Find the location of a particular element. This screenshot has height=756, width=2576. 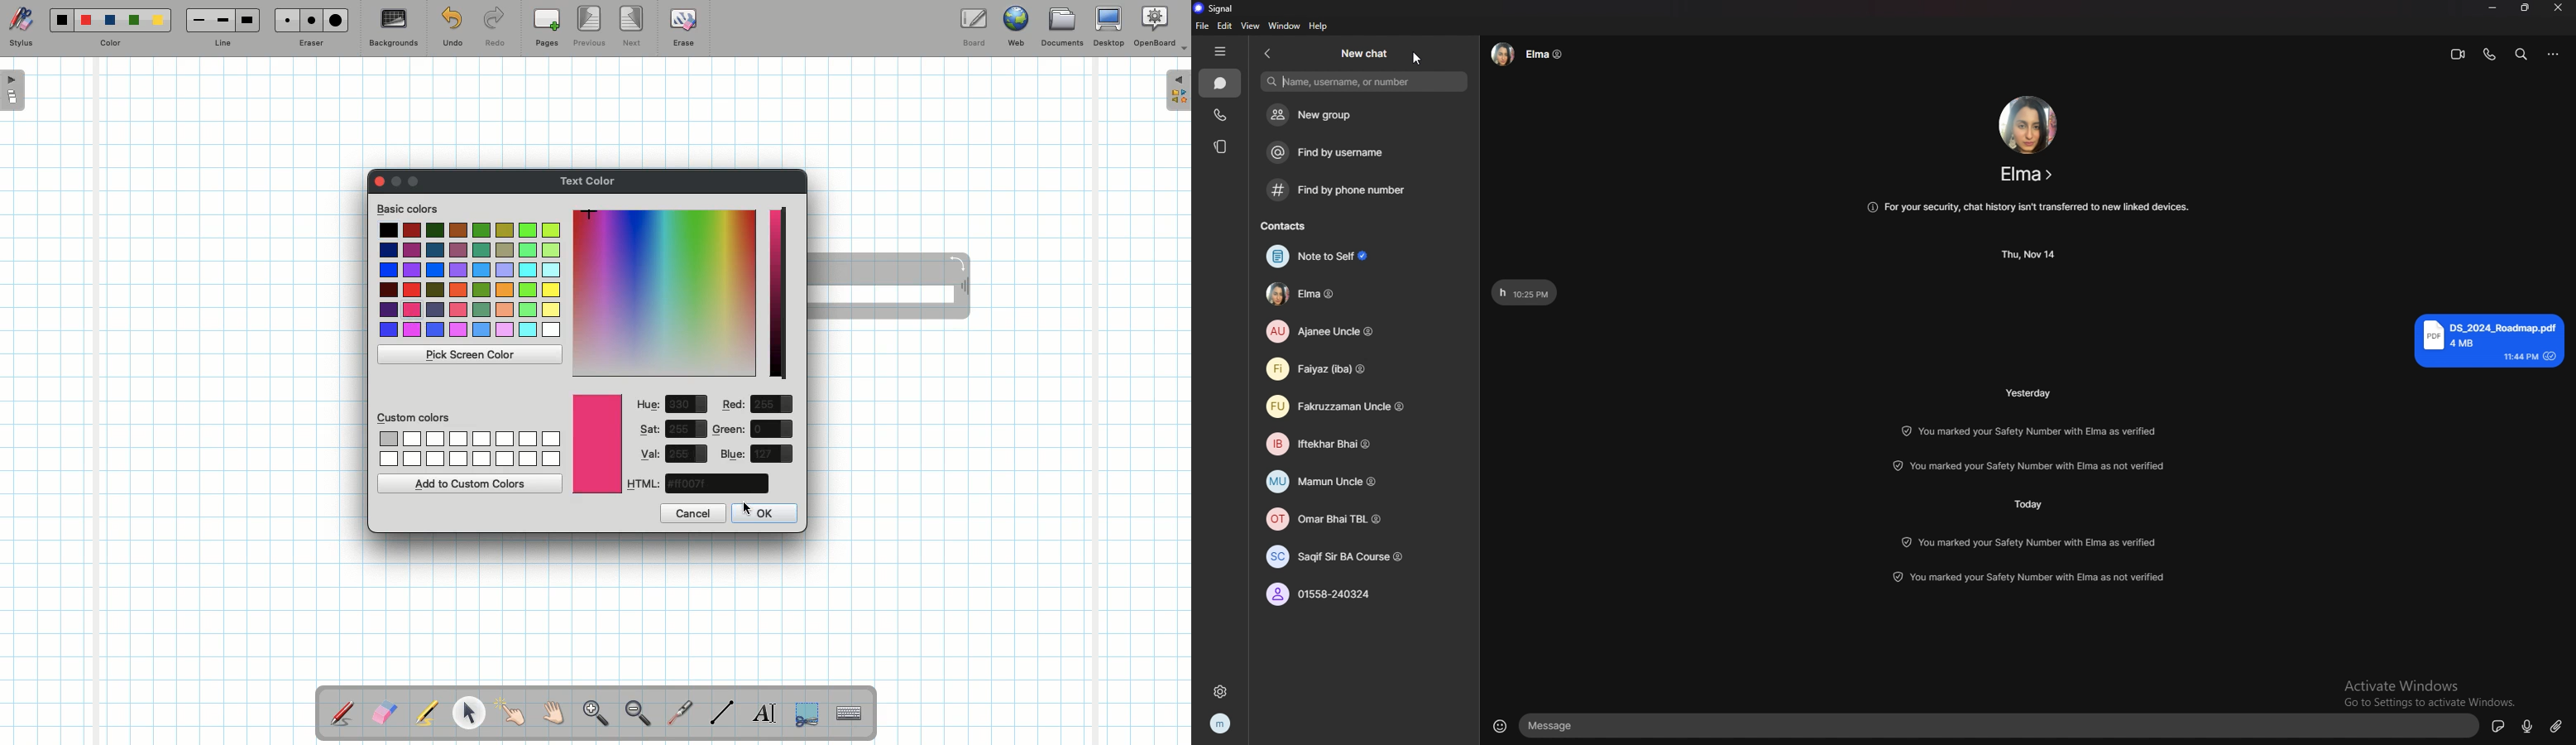

update is located at coordinates (2032, 541).